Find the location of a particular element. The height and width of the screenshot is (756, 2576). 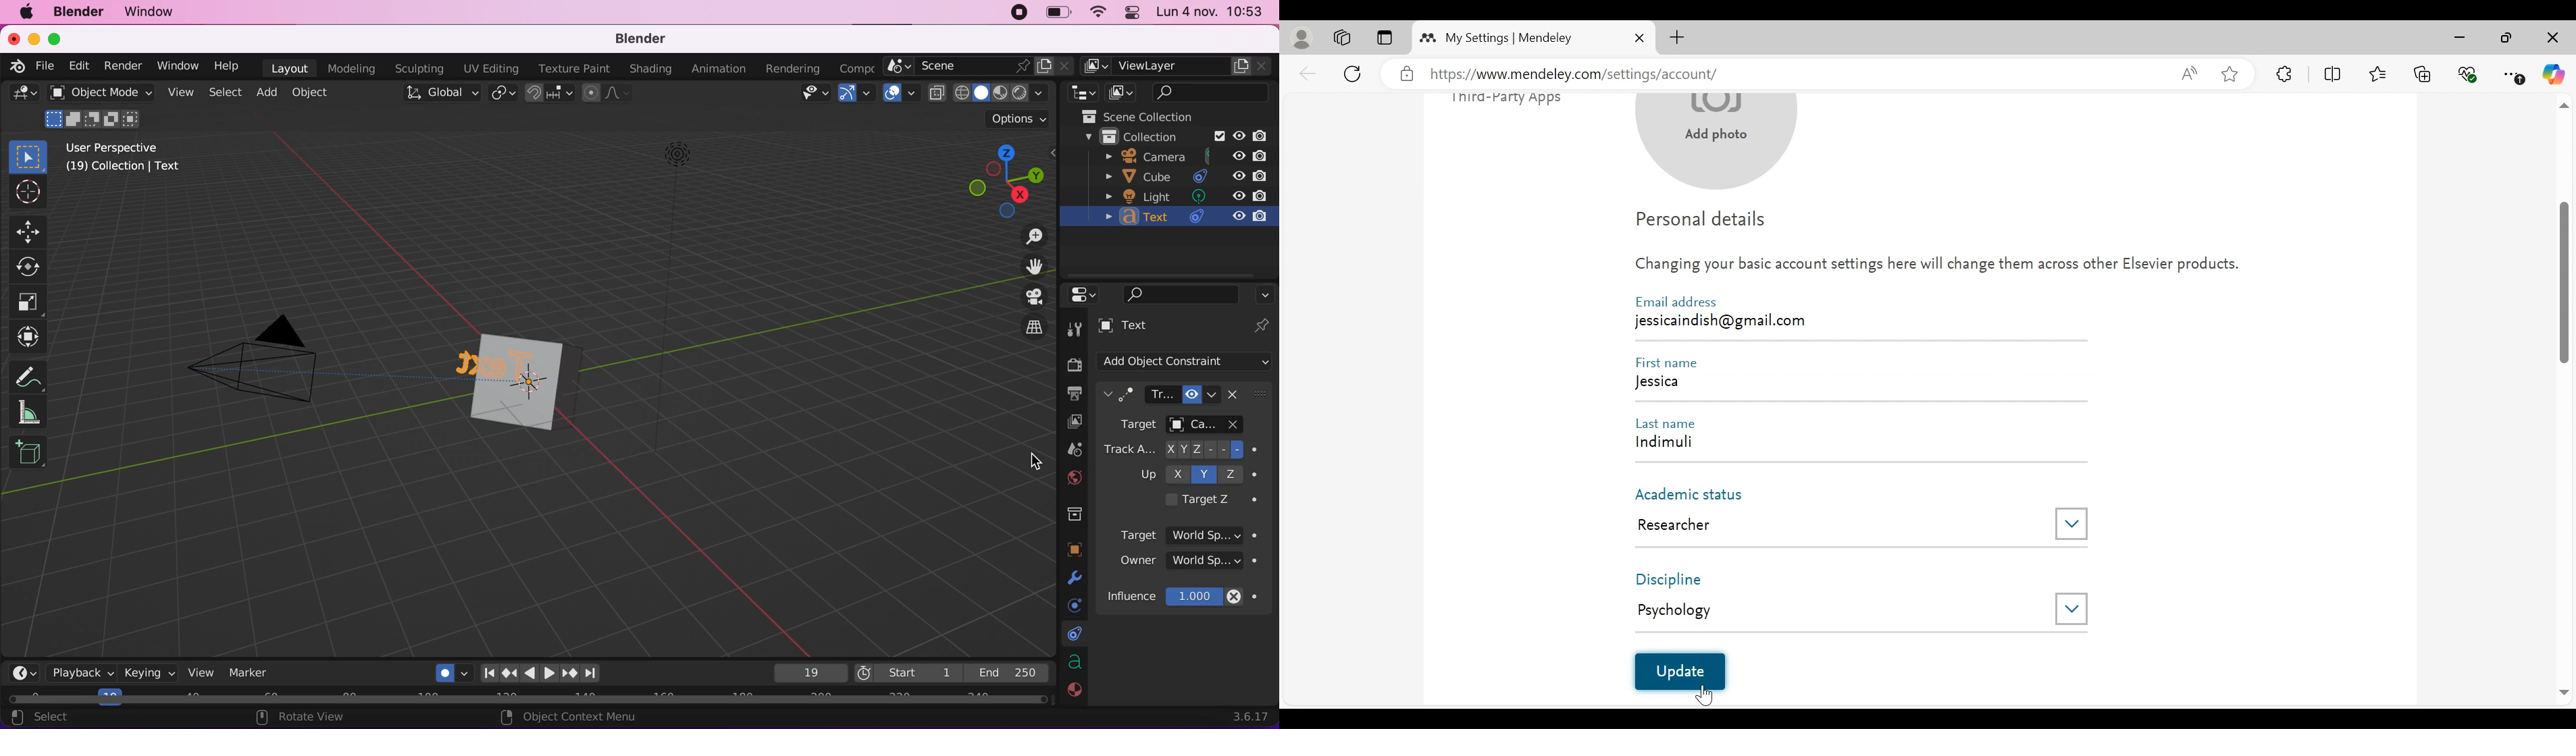

cube is located at coordinates (1180, 176).